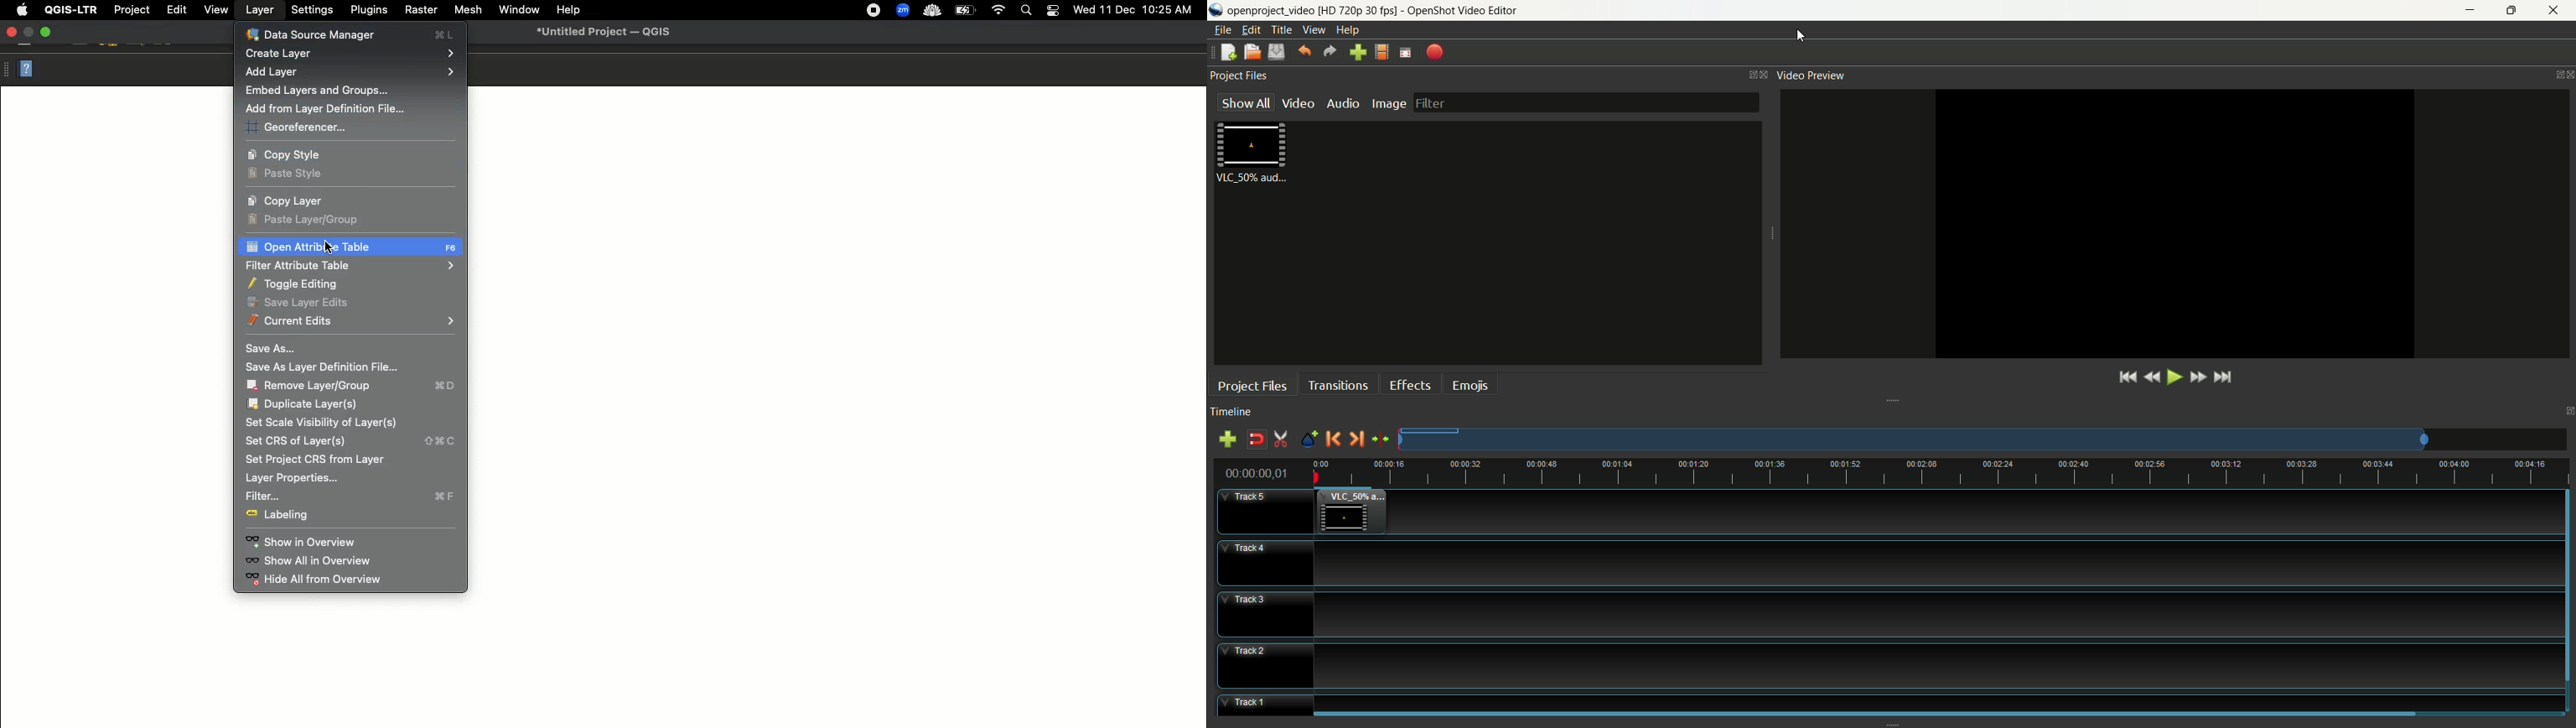 The height and width of the screenshot is (728, 2576). What do you see at coordinates (350, 321) in the screenshot?
I see `Current edits` at bounding box center [350, 321].